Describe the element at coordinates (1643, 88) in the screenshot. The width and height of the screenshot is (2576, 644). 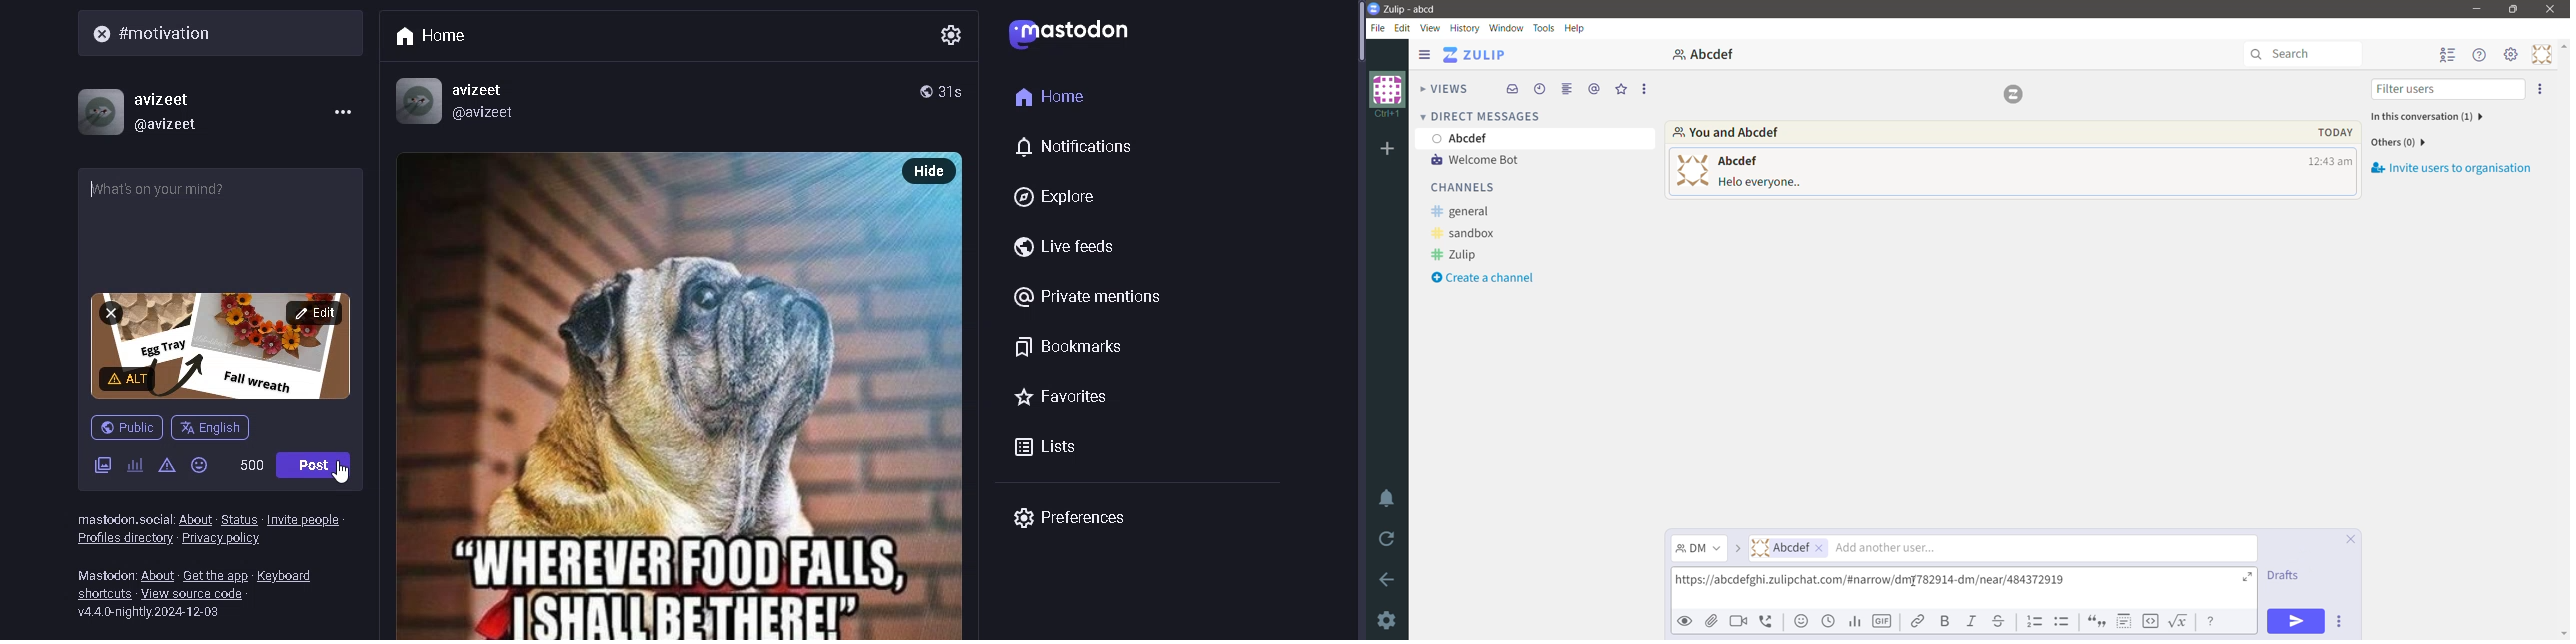
I see `More Options` at that location.